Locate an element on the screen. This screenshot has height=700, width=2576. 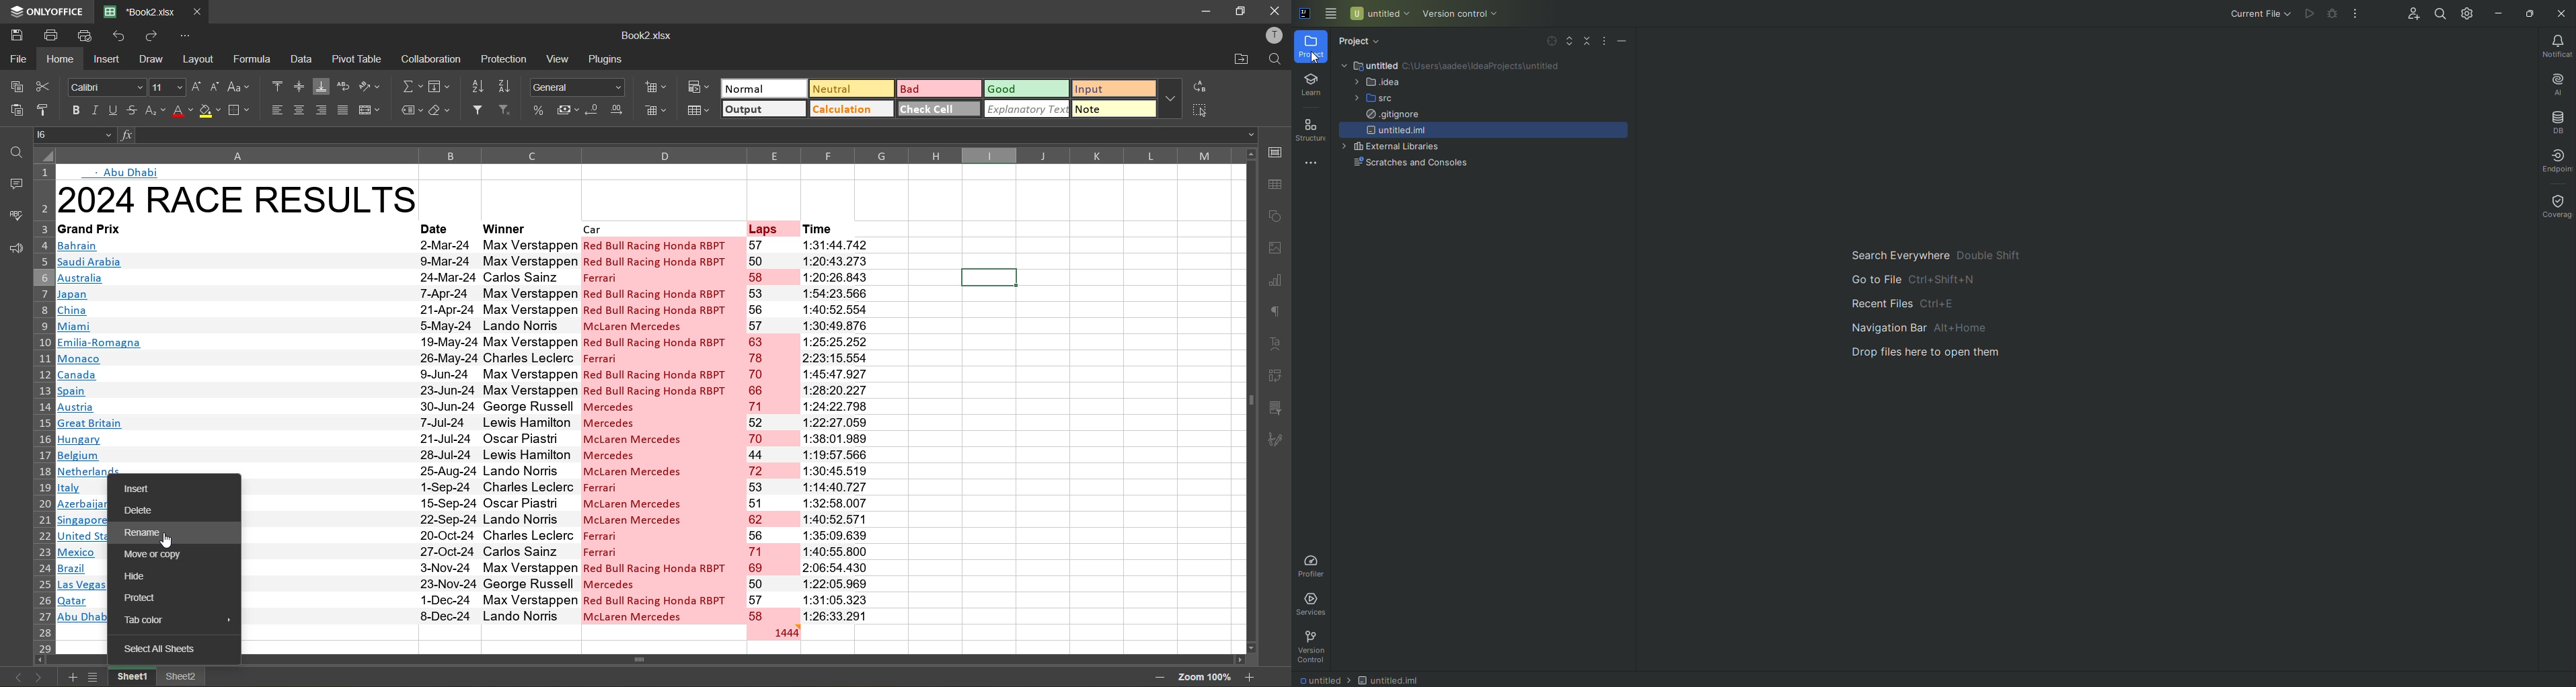
more options is located at coordinates (1171, 96).